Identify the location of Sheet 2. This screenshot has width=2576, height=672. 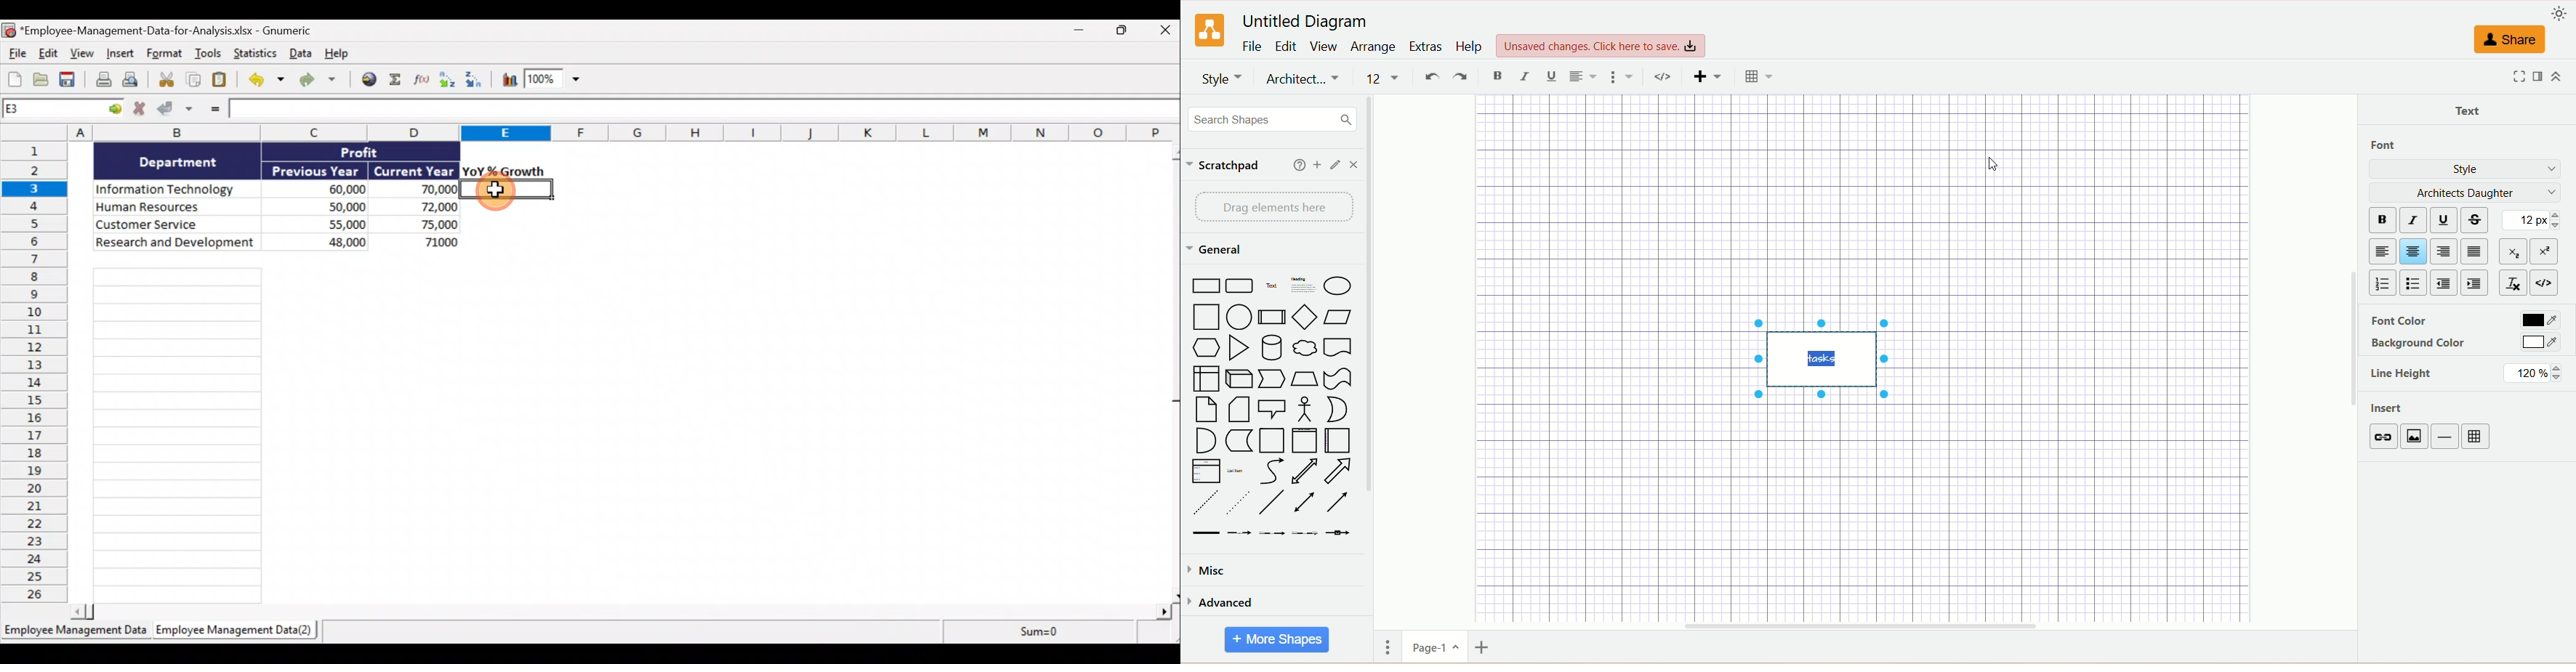
(231, 631).